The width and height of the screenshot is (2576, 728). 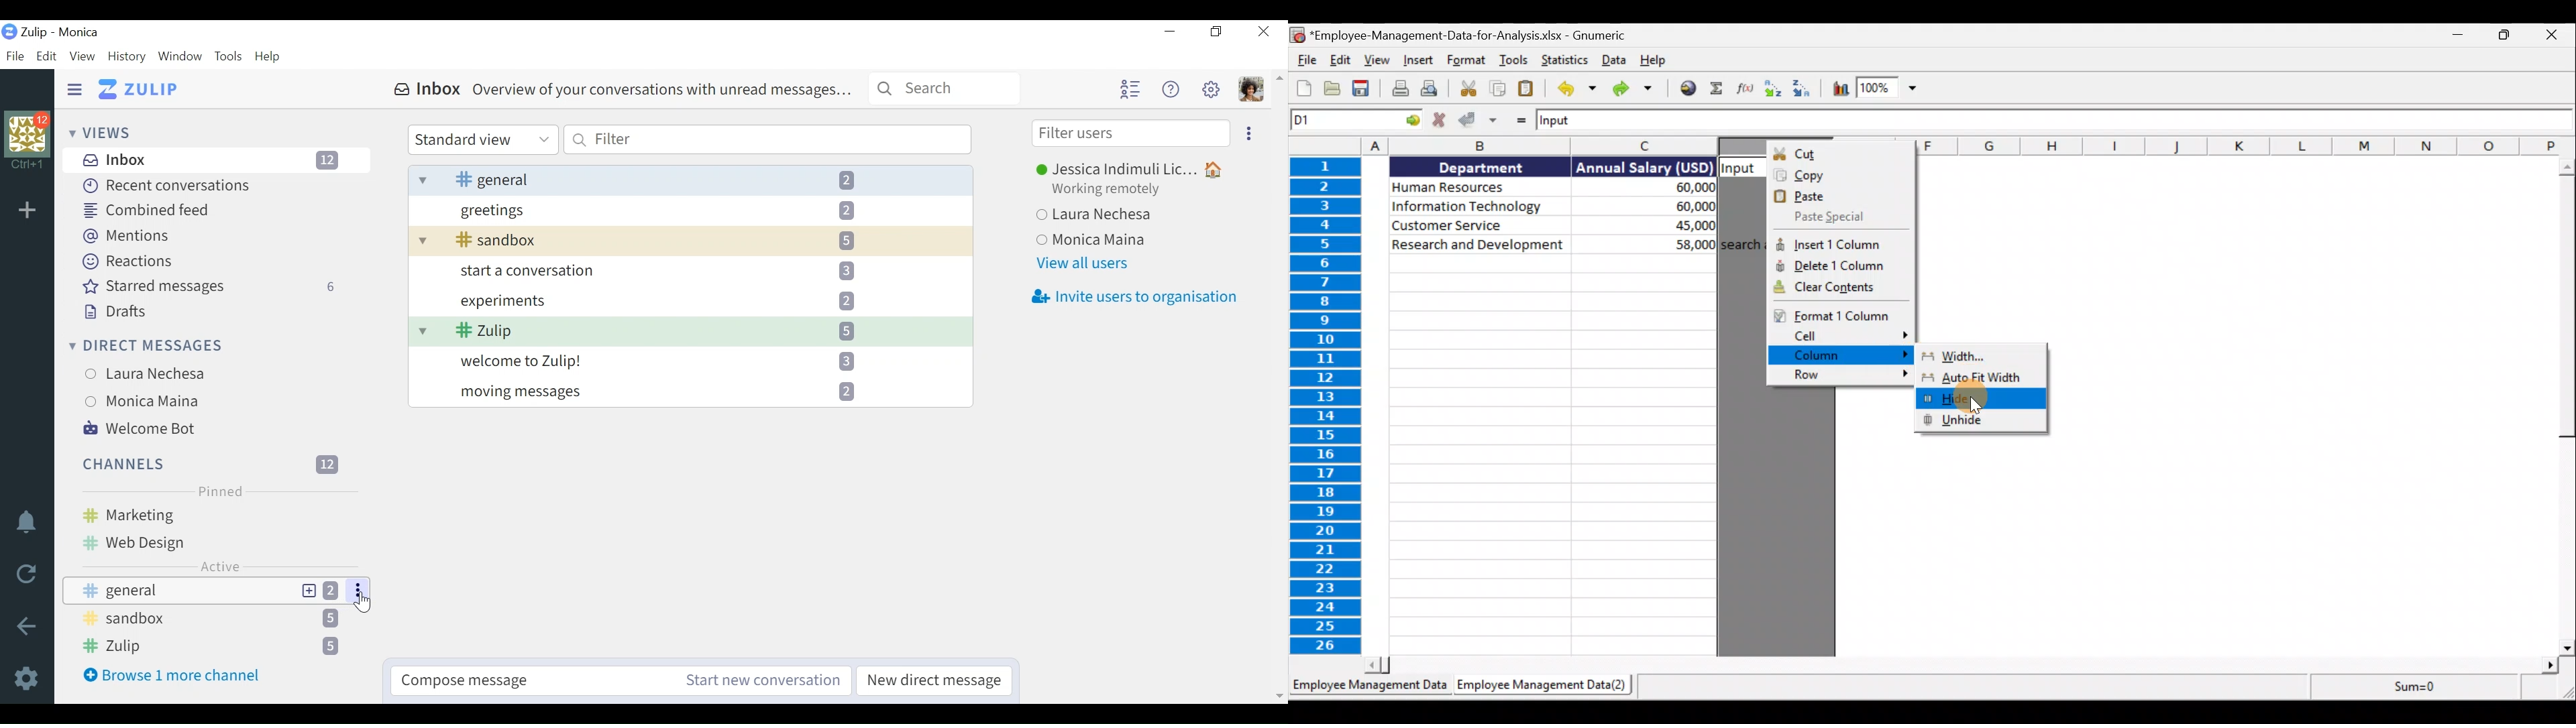 What do you see at coordinates (690, 241) in the screenshot?
I see `Sandbox 5` at bounding box center [690, 241].